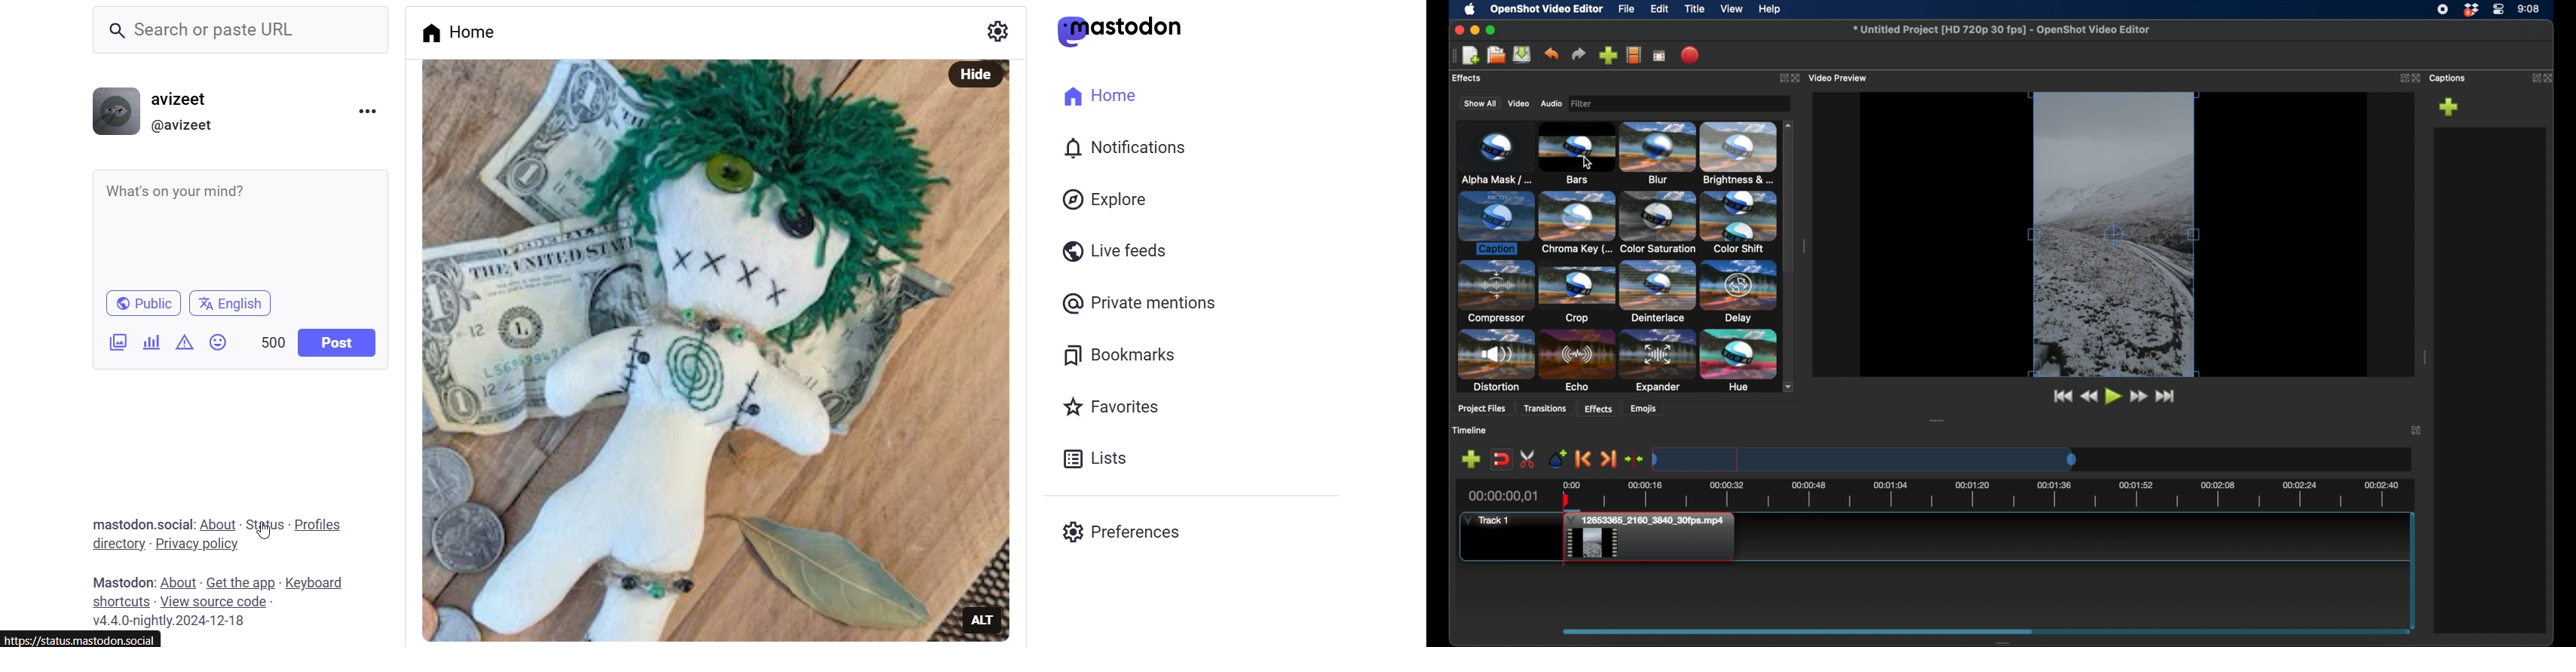  I want to click on close, so click(1798, 77).